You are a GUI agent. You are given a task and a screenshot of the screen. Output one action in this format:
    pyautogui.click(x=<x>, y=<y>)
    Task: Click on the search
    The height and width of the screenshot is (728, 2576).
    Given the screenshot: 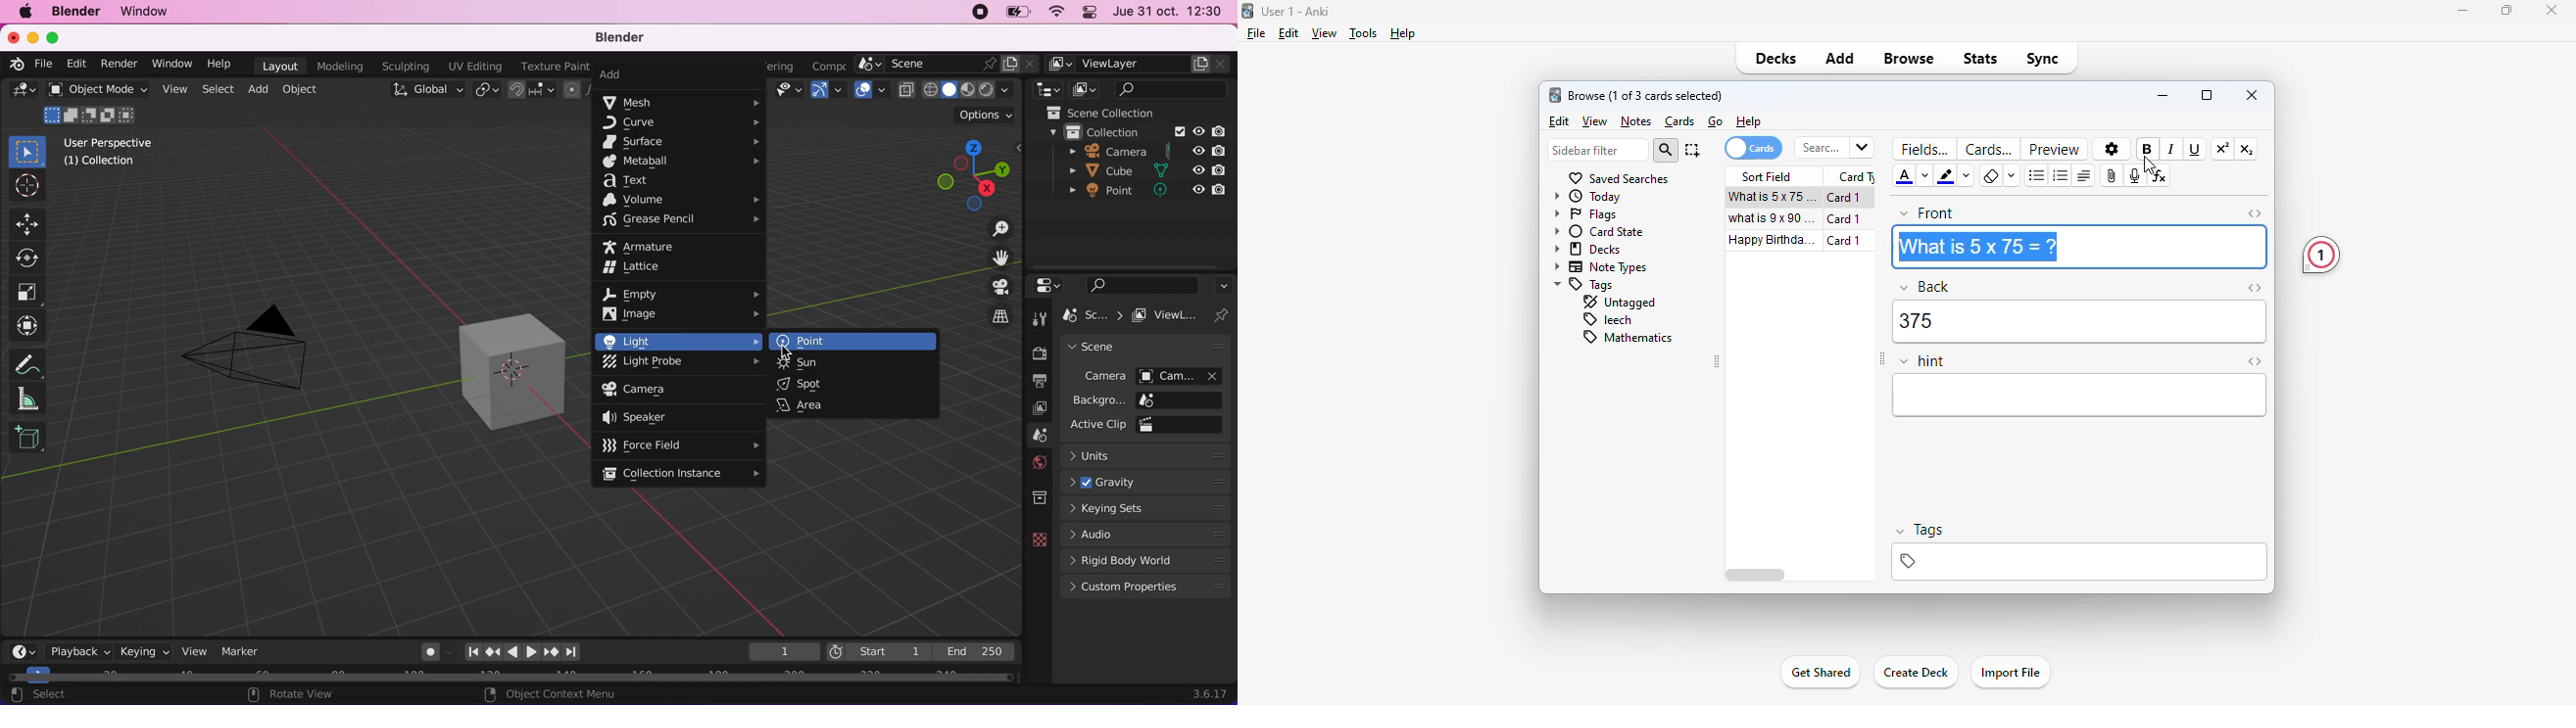 What is the action you would take?
    pyautogui.click(x=1172, y=89)
    